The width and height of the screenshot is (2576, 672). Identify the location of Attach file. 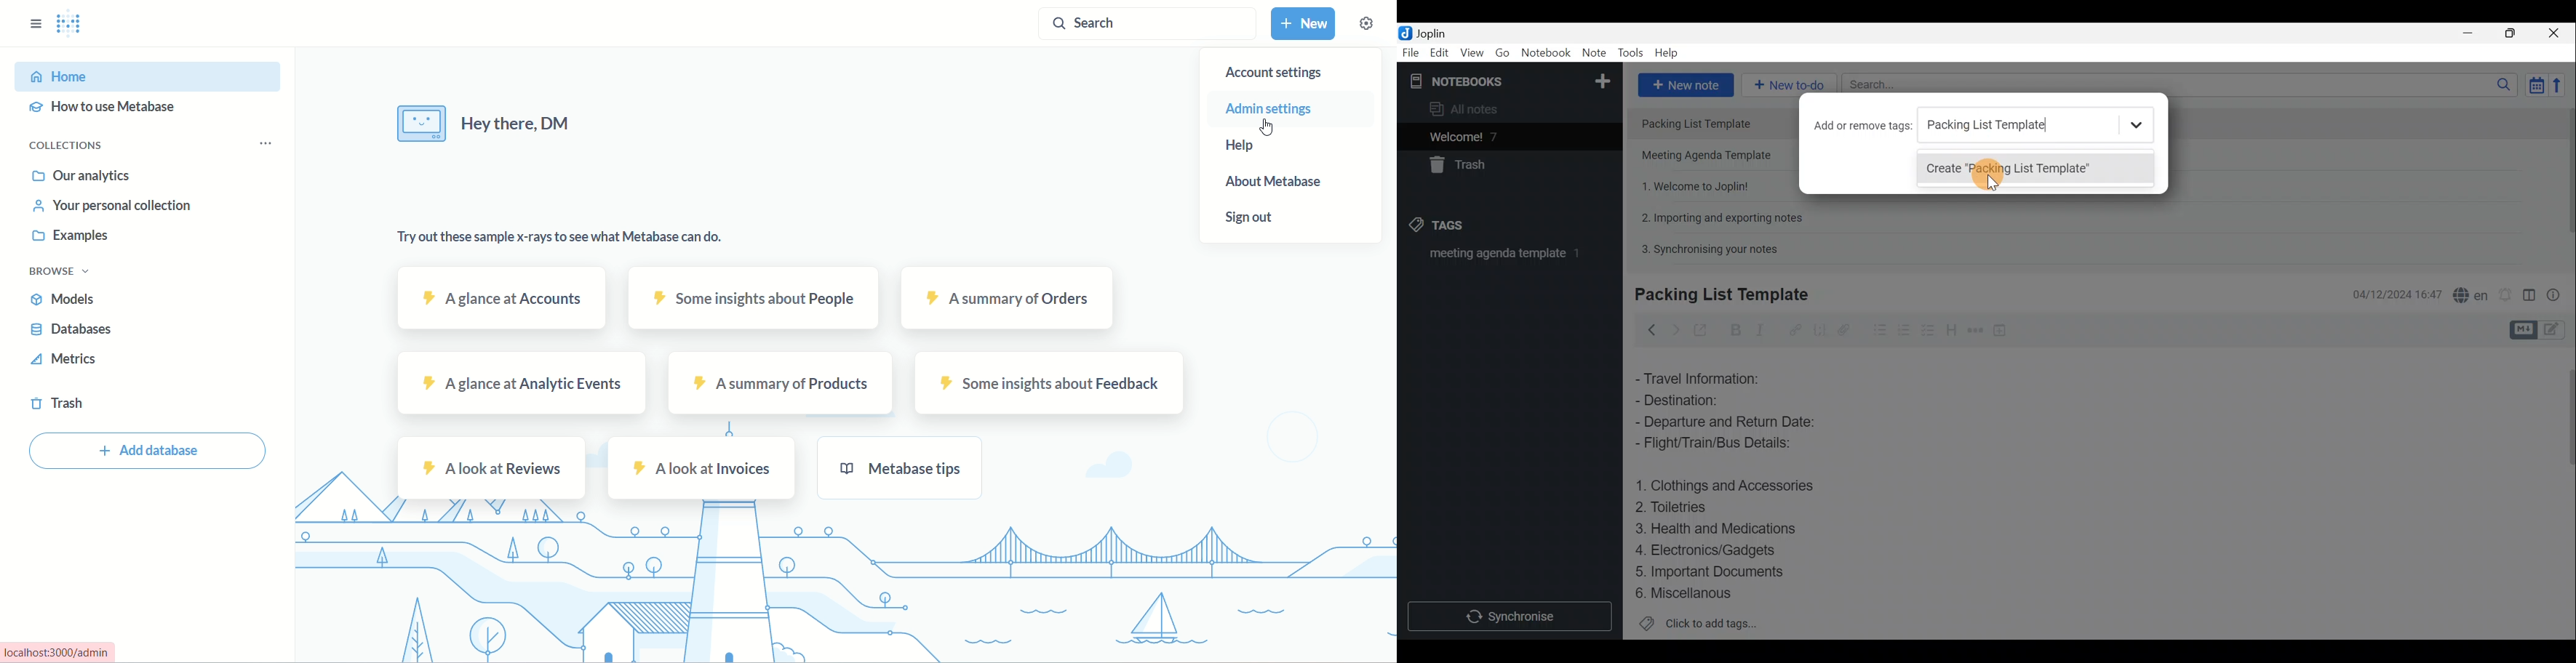
(1844, 329).